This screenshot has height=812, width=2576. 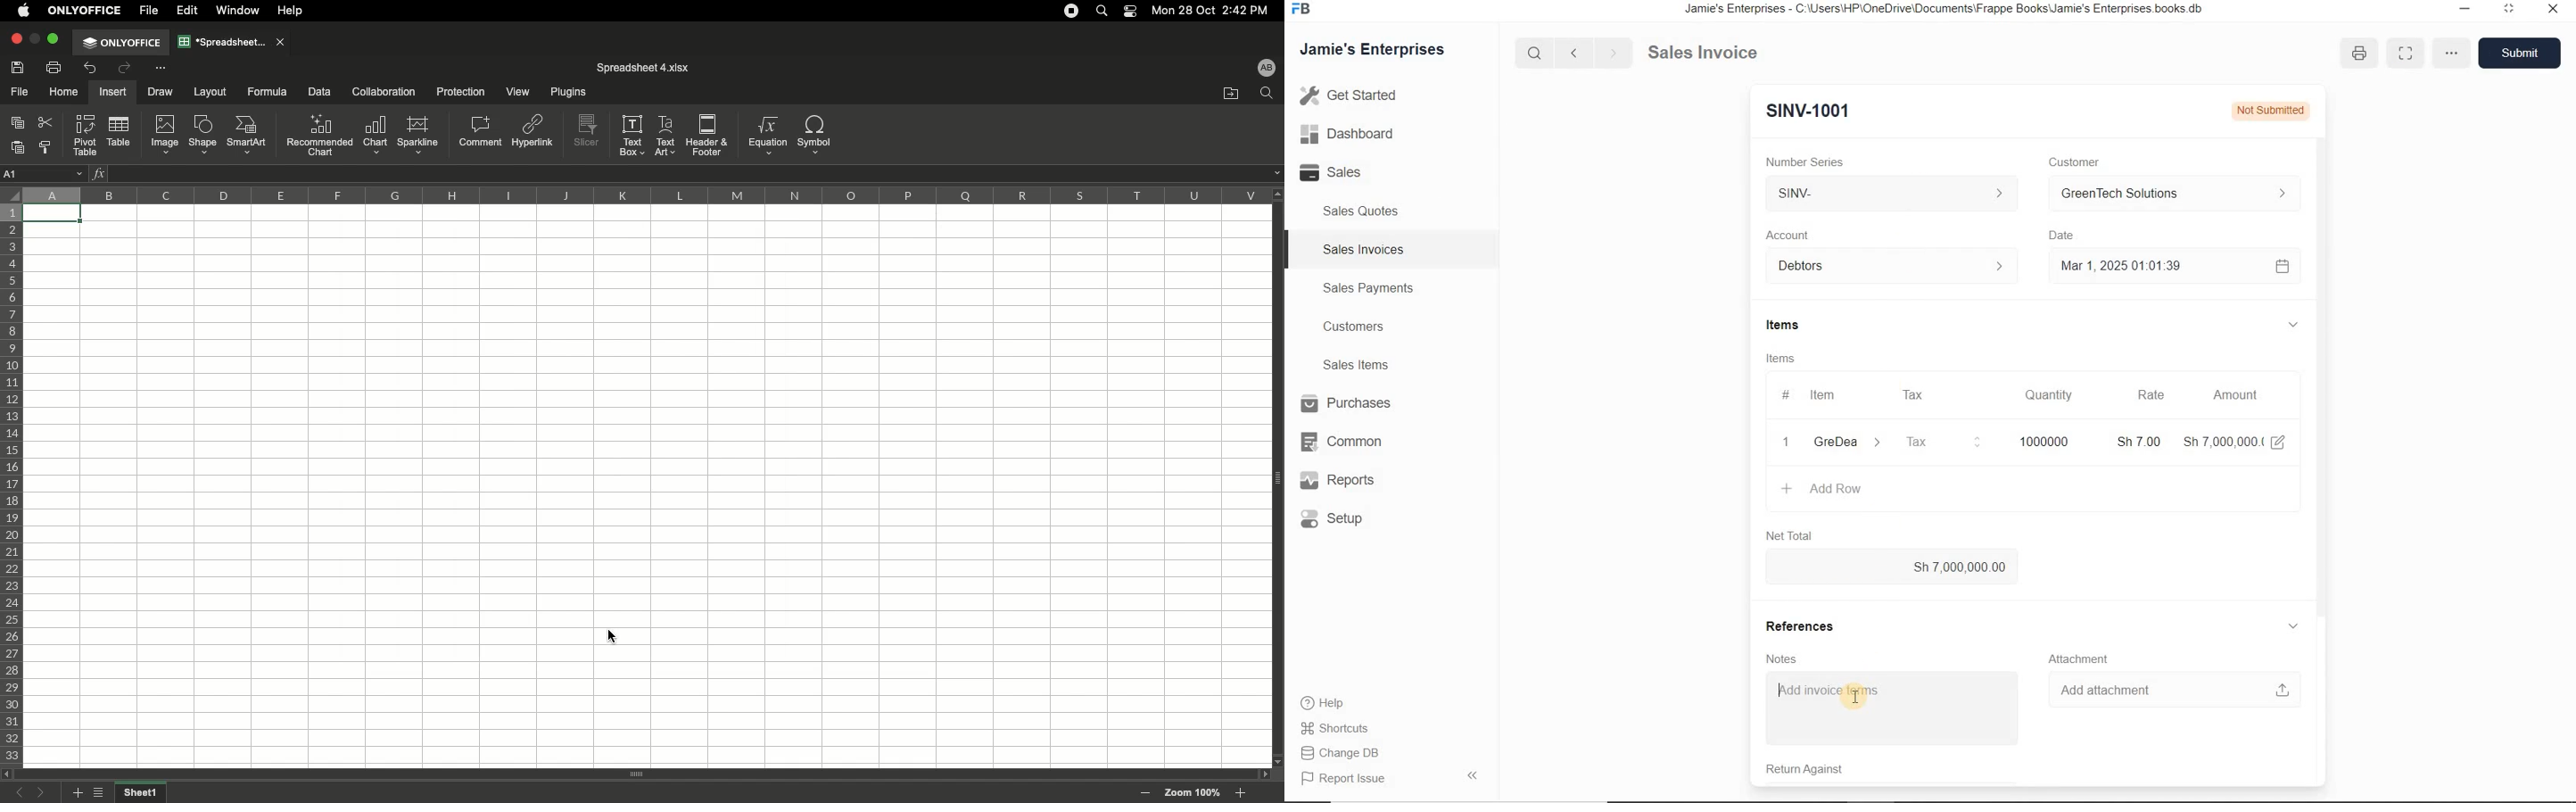 What do you see at coordinates (1780, 358) in the screenshot?
I see `Items.` at bounding box center [1780, 358].